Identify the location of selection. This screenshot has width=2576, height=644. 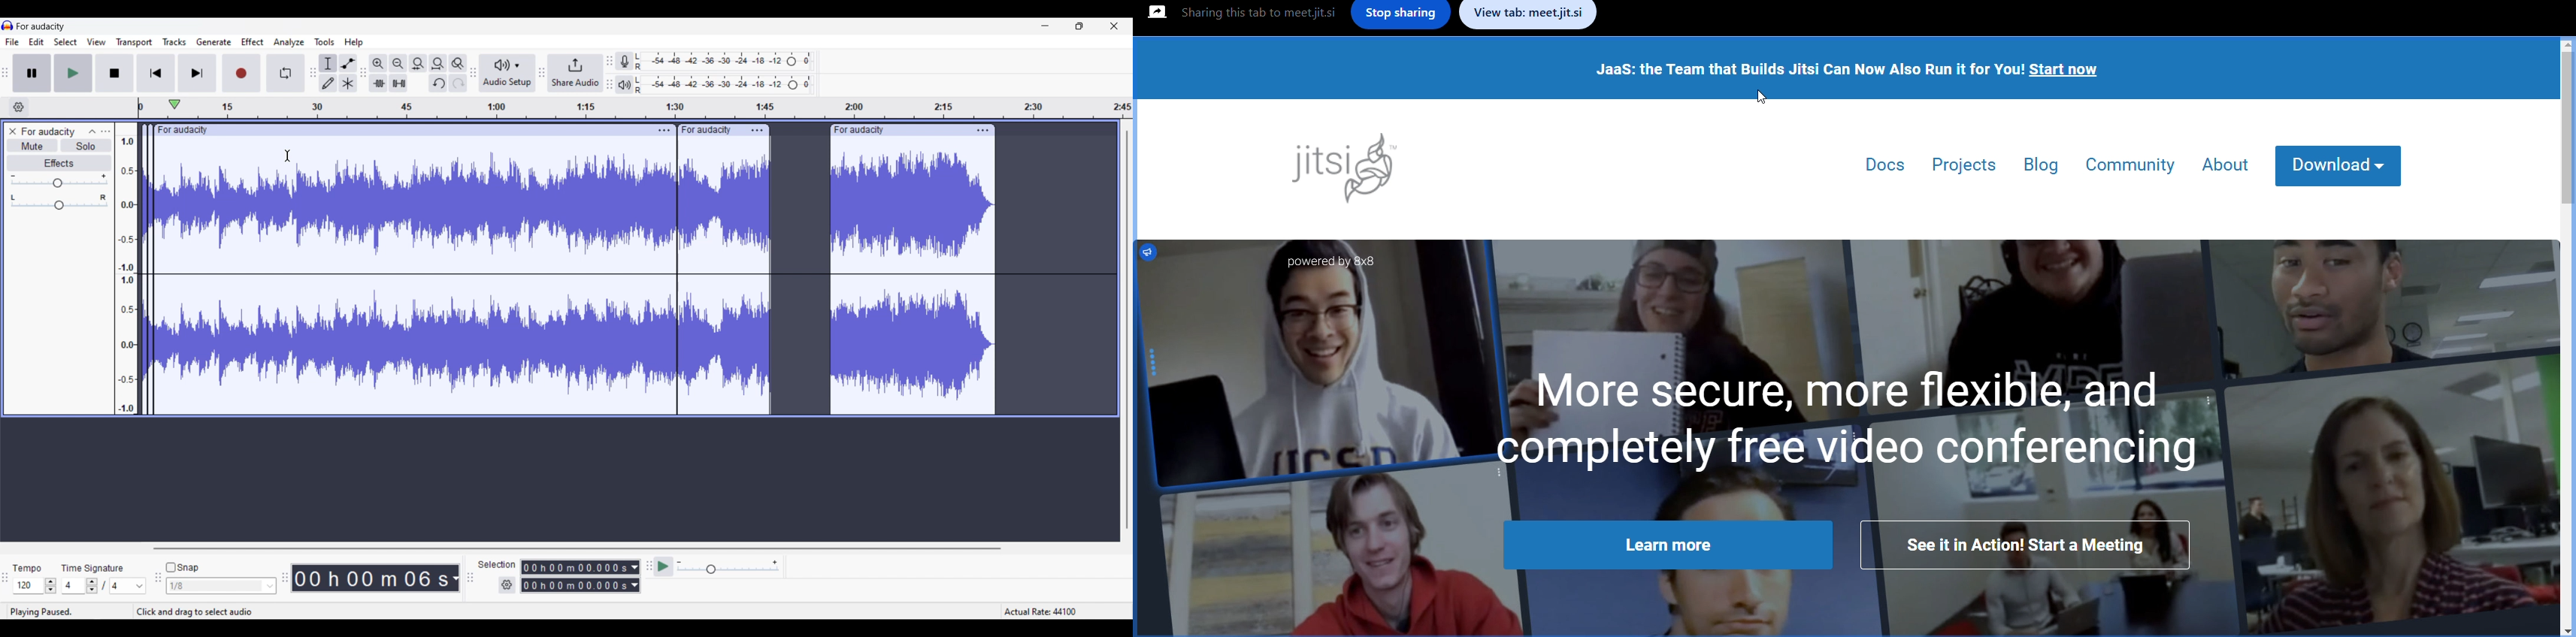
(498, 564).